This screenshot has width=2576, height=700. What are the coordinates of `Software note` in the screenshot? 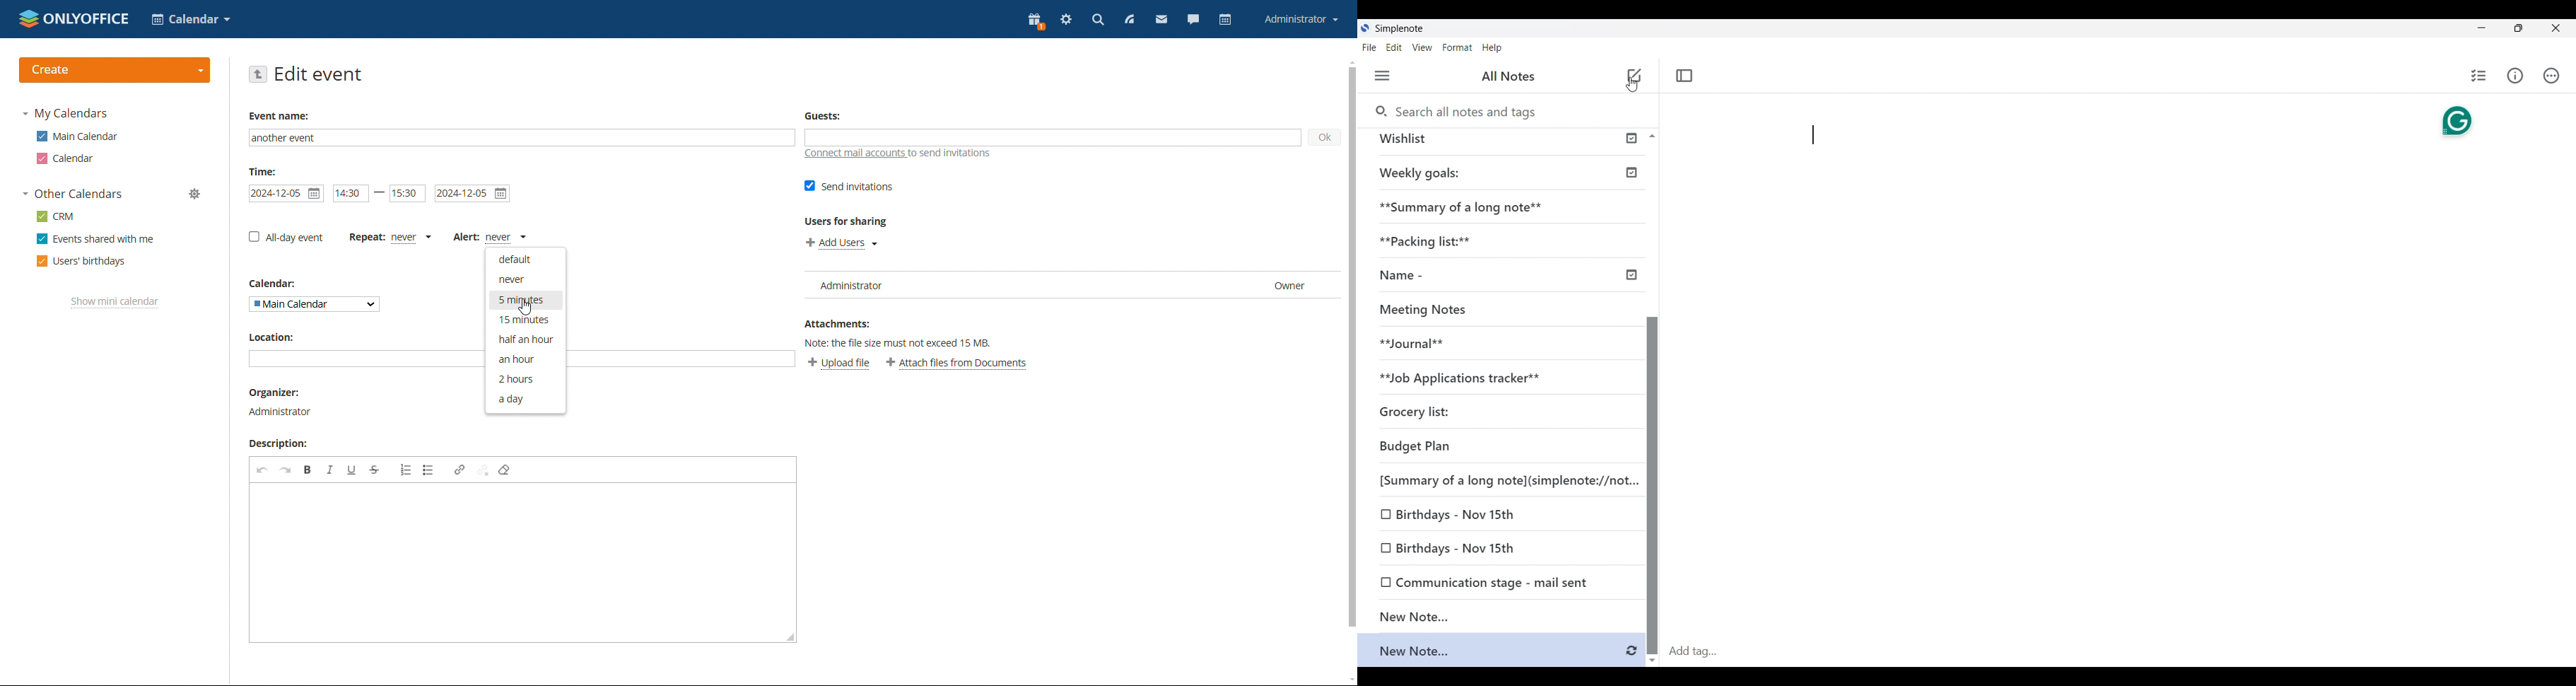 It's located at (1404, 28).